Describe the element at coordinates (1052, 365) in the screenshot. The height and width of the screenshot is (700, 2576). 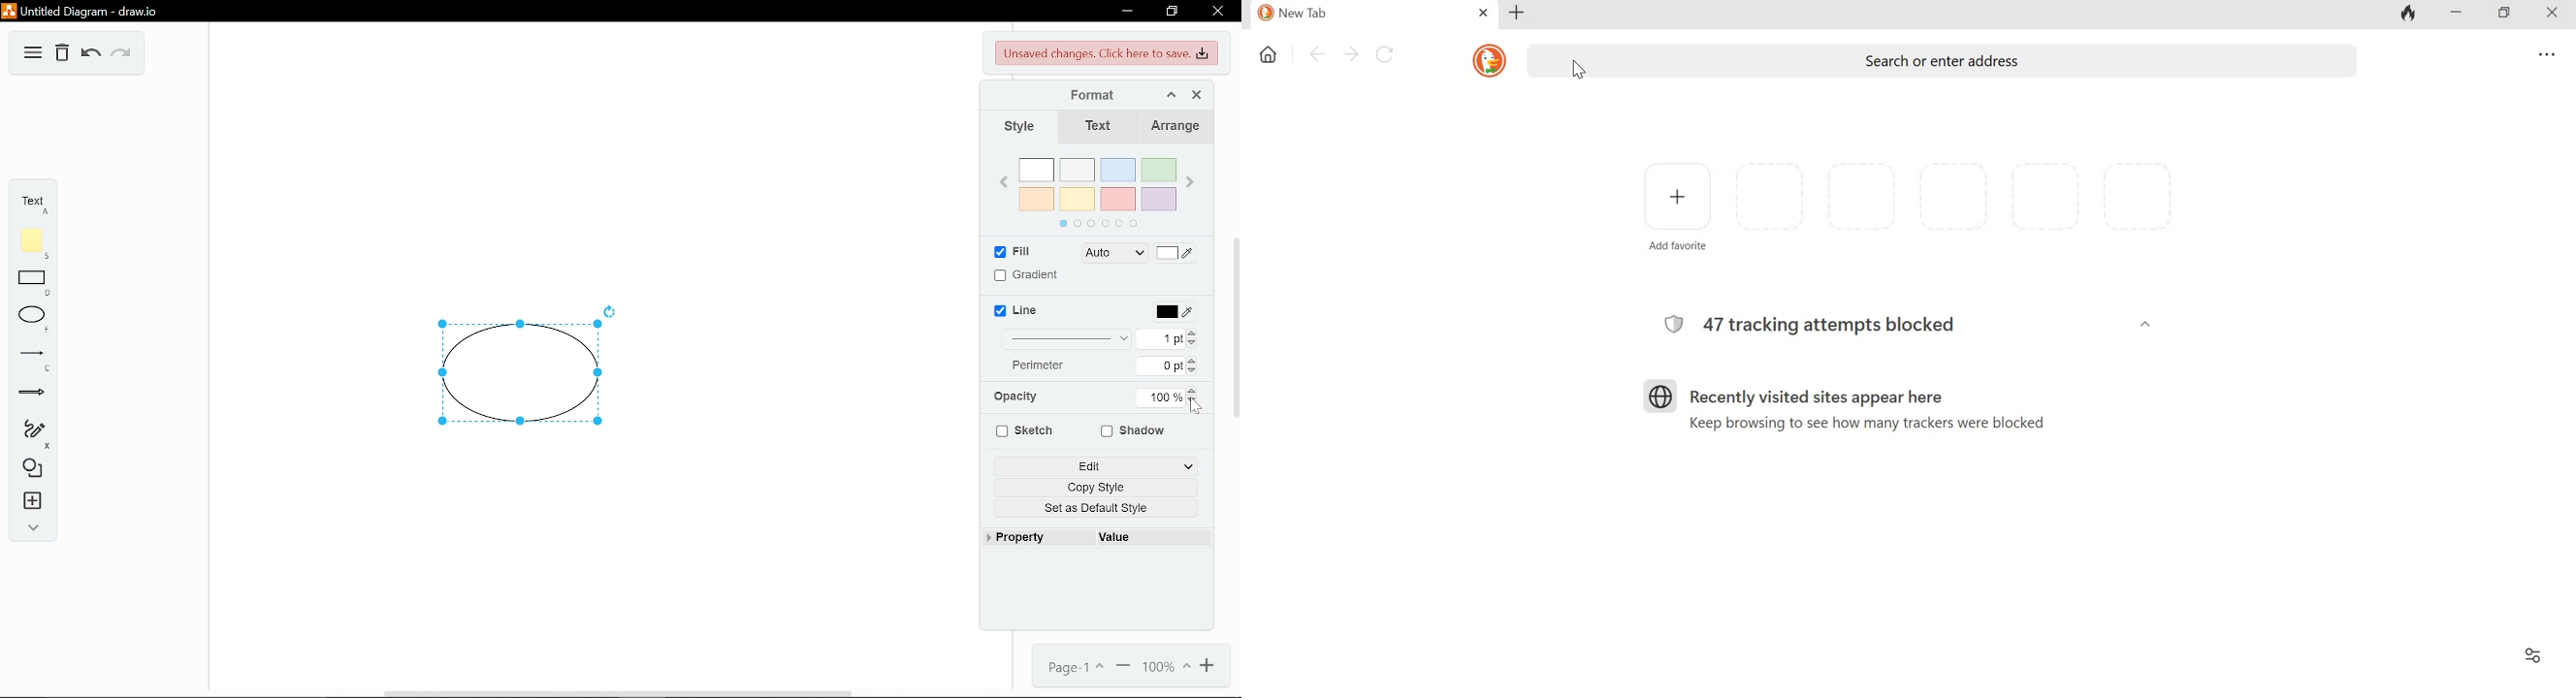
I see `Perimeter` at that location.